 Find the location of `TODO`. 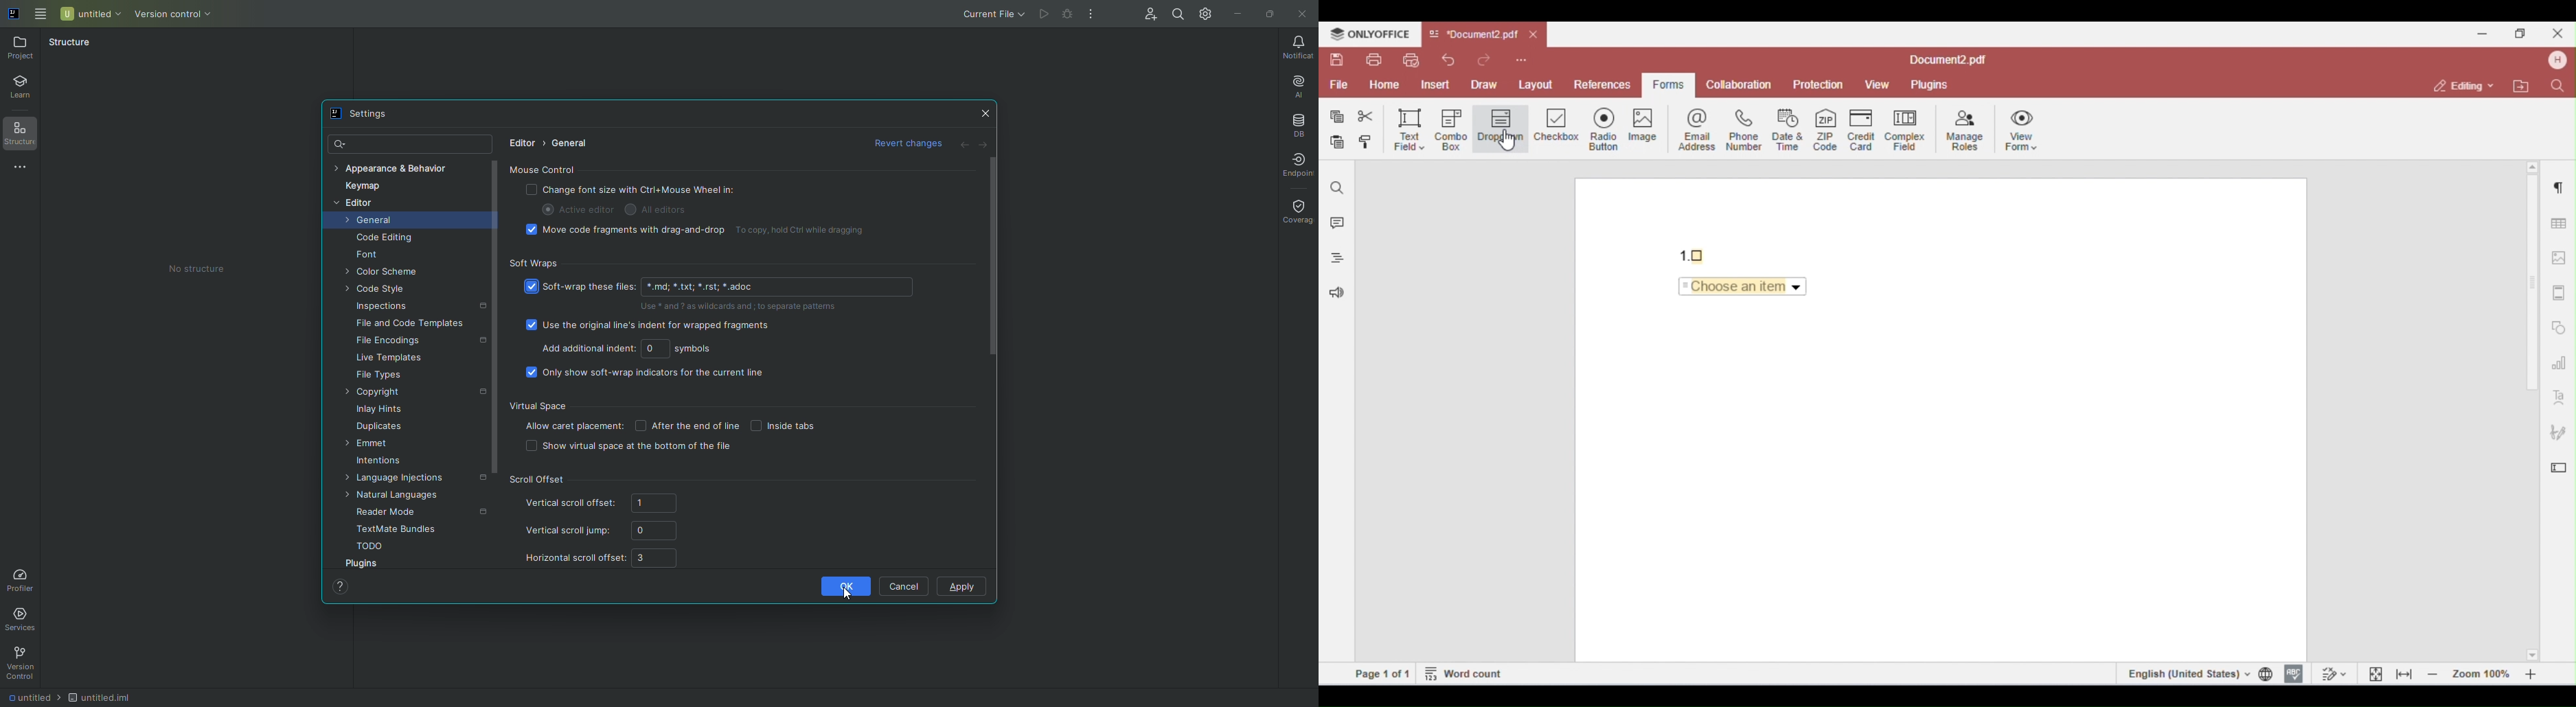

TODO is located at coordinates (372, 548).